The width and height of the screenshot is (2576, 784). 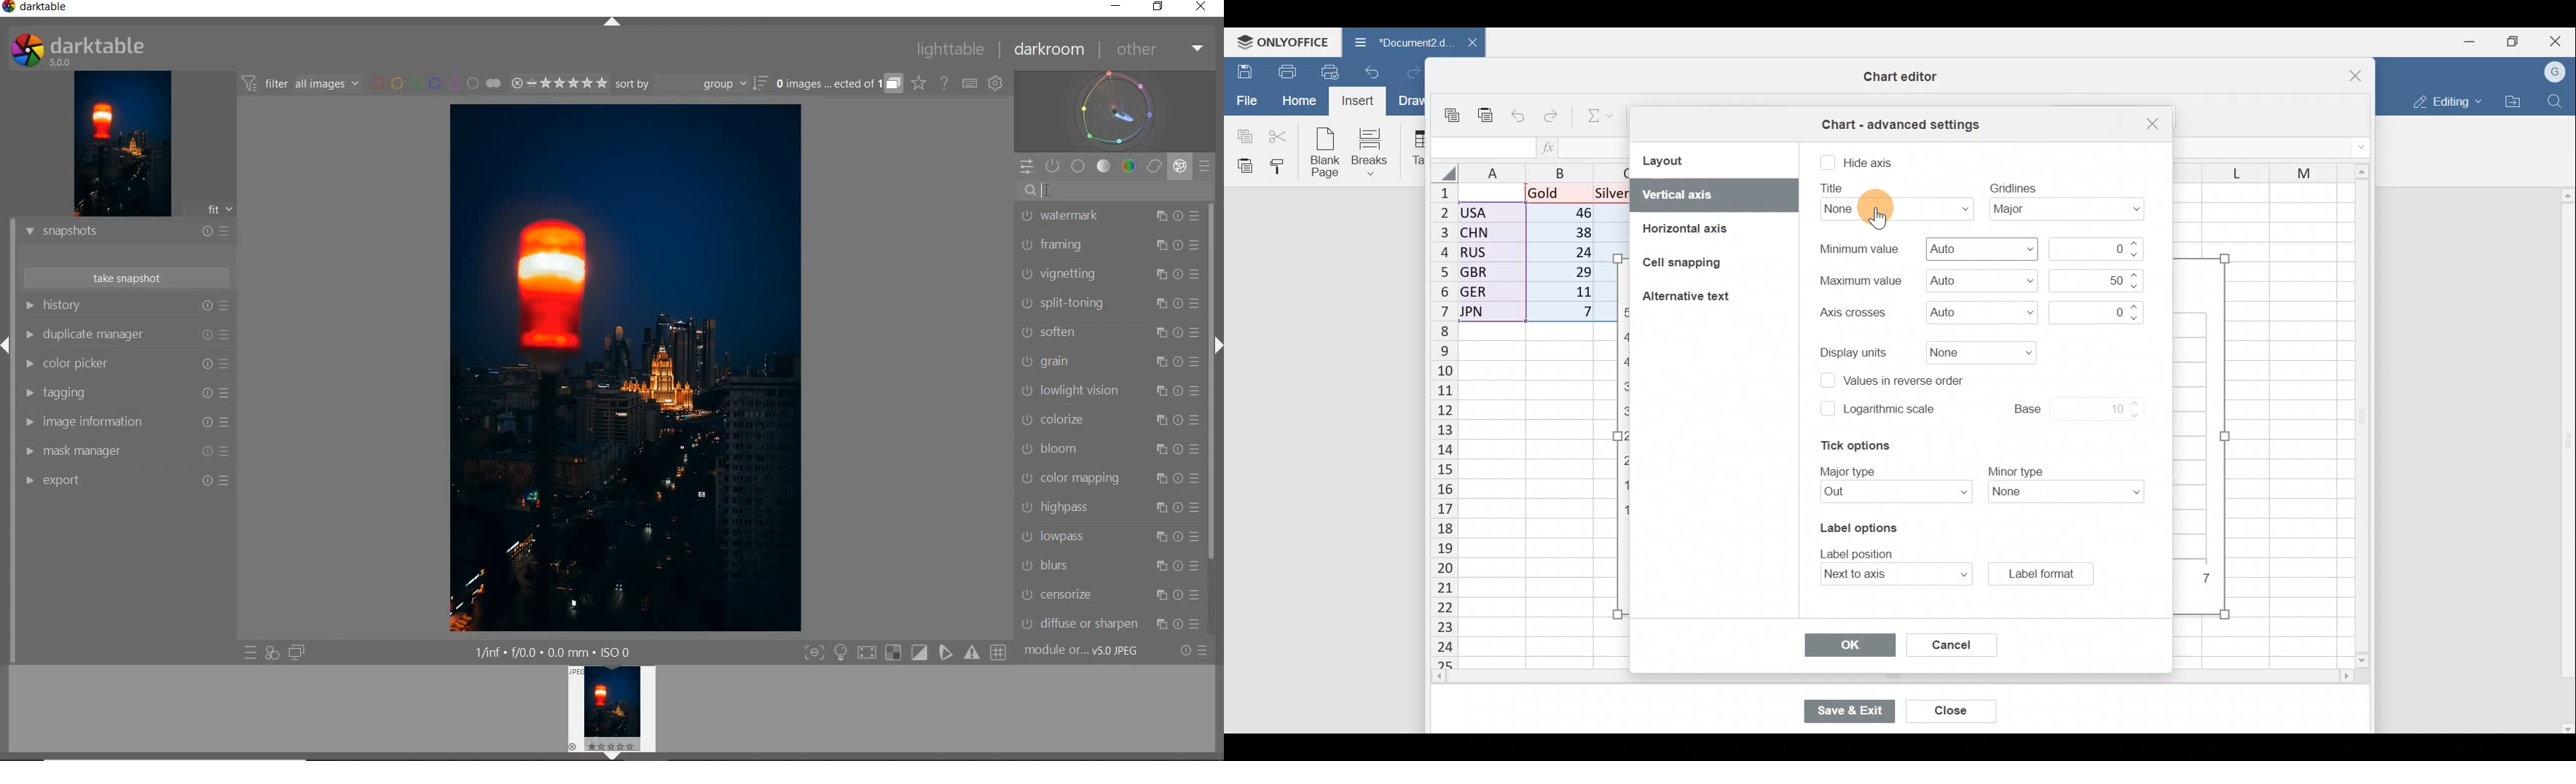 What do you see at coordinates (1849, 710) in the screenshot?
I see `Save & exit` at bounding box center [1849, 710].